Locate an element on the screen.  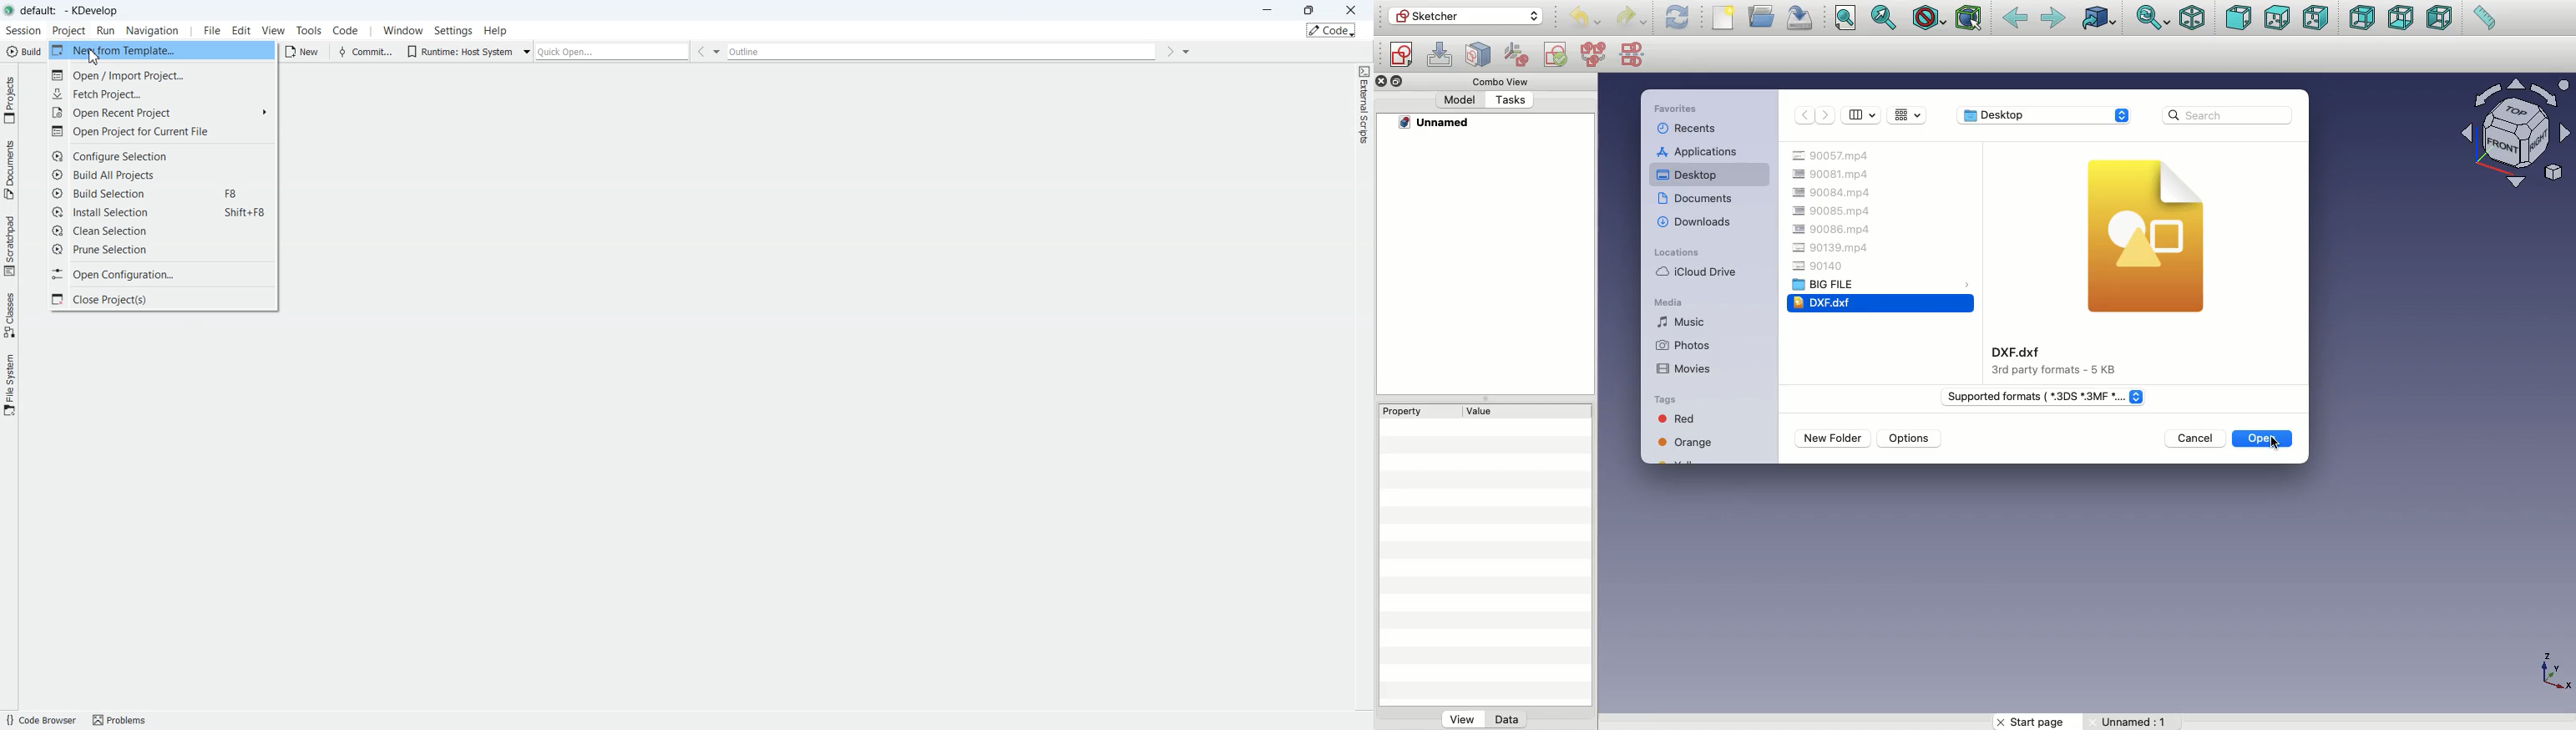
Options is located at coordinates (1910, 439).